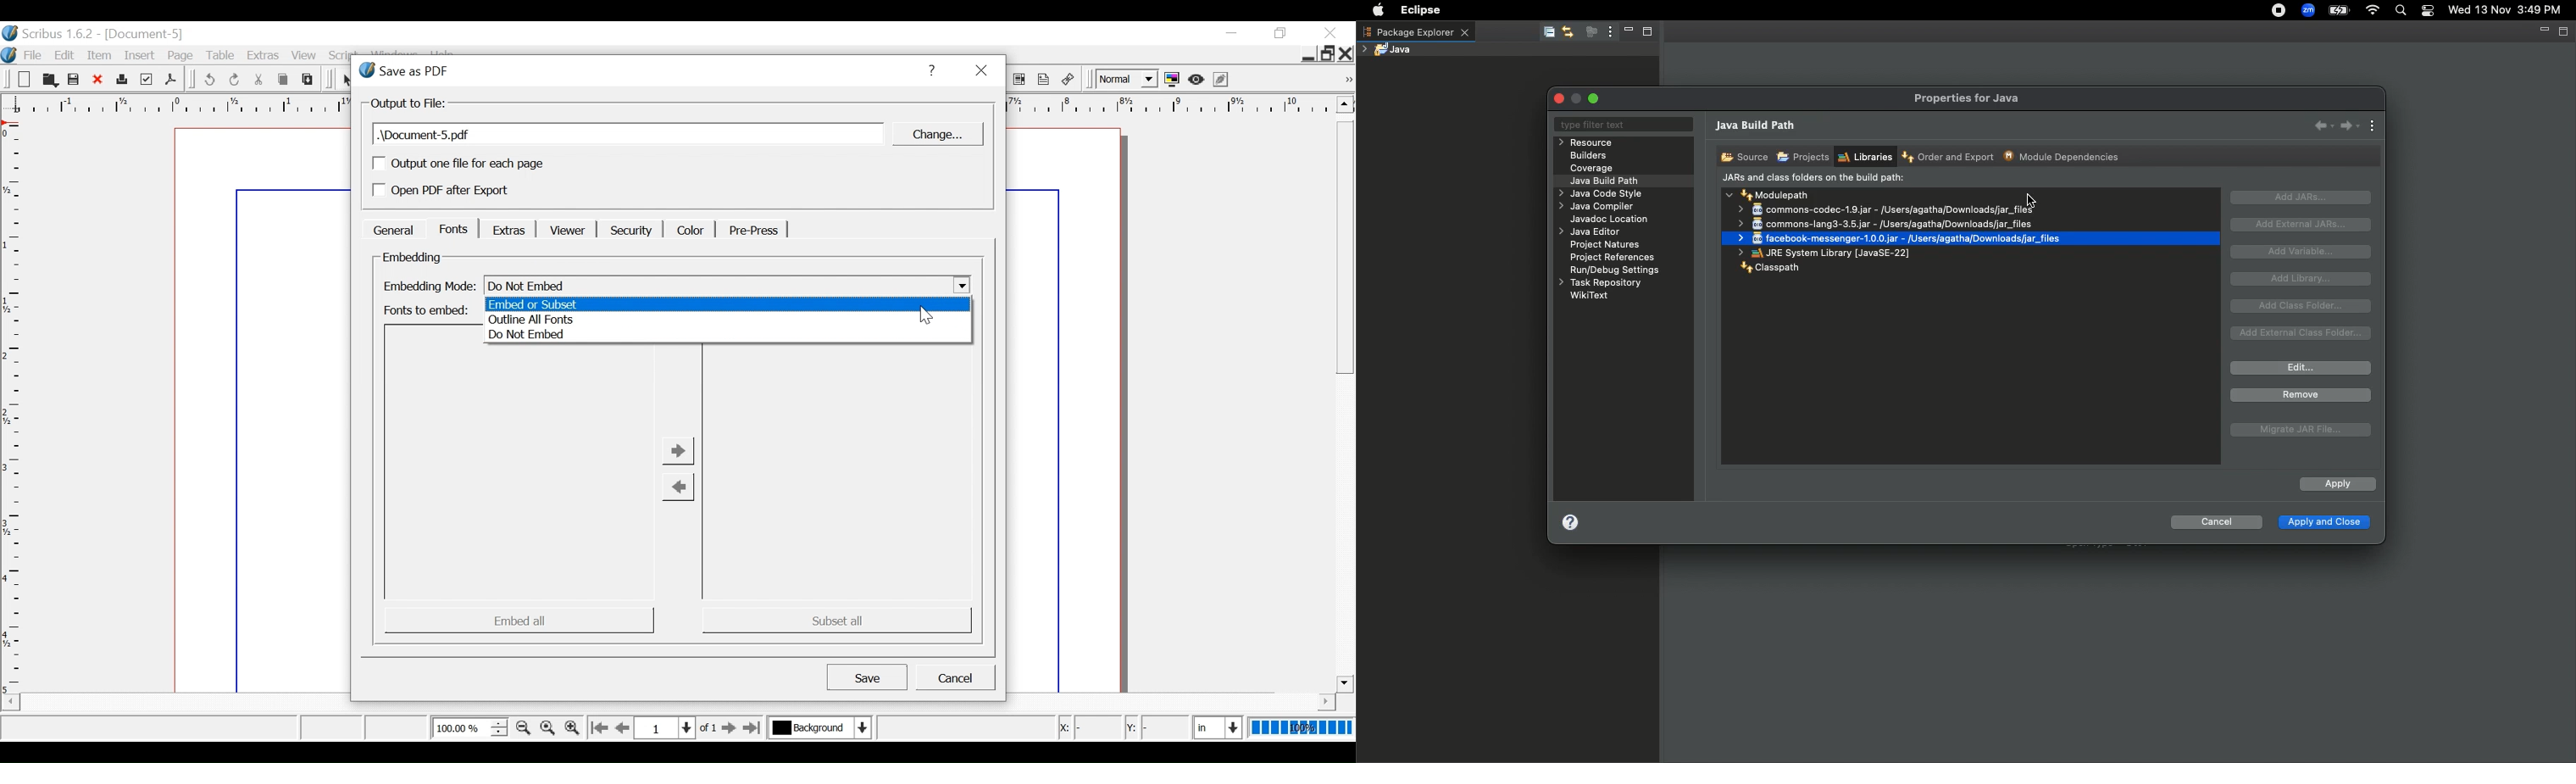 The height and width of the screenshot is (784, 2576). I want to click on Fonts, so click(453, 228).